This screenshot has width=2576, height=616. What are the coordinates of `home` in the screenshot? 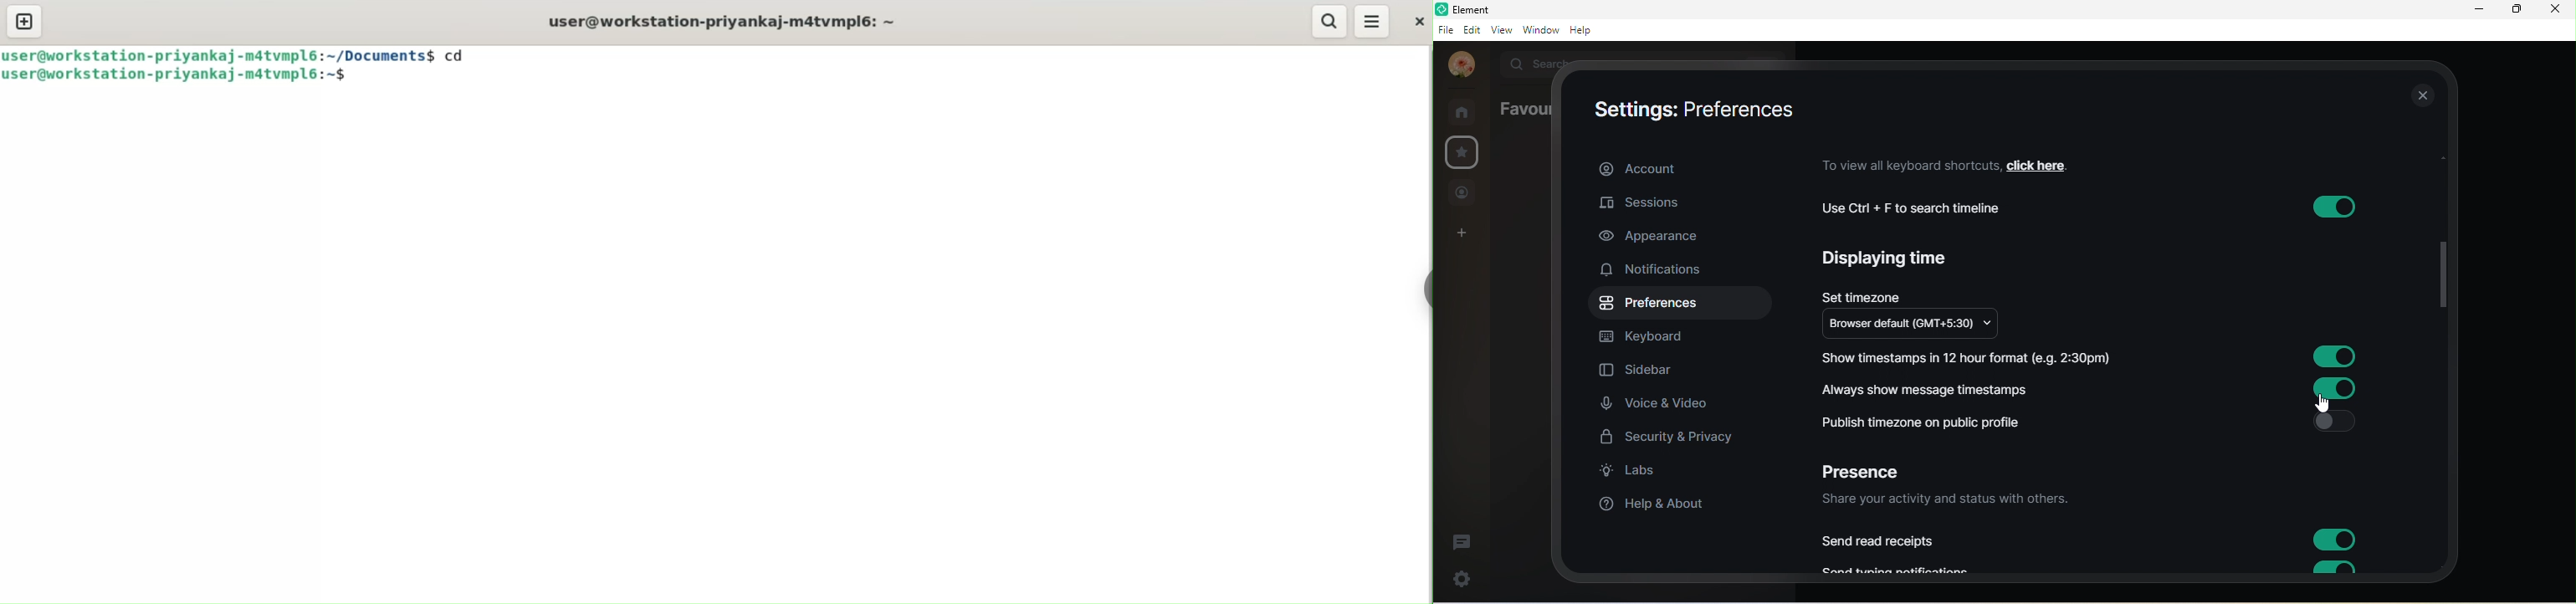 It's located at (1463, 111).